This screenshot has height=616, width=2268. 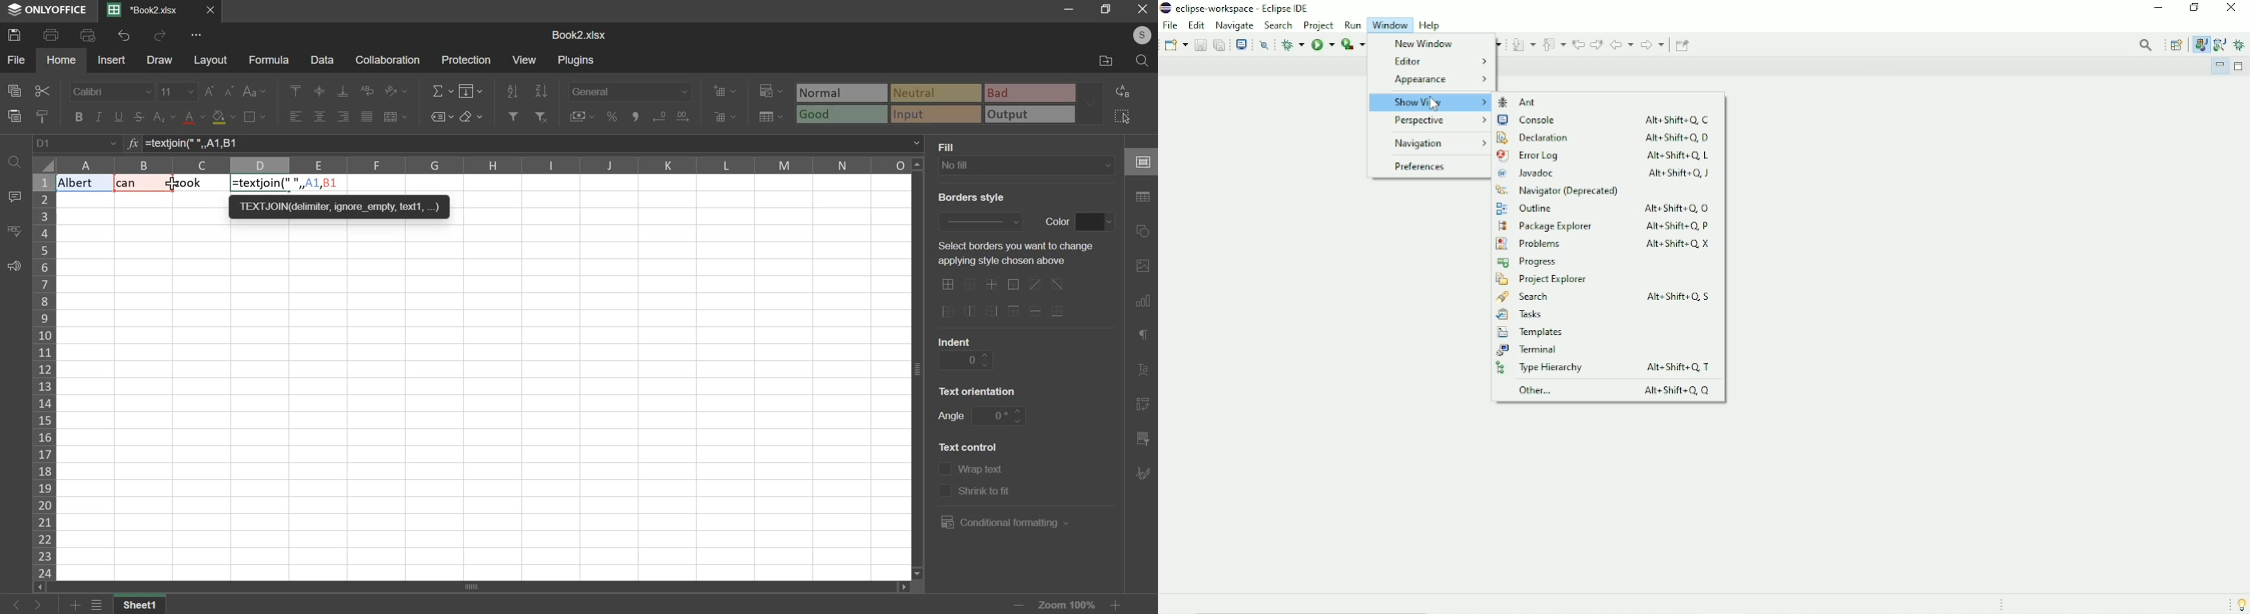 What do you see at coordinates (149, 10) in the screenshot?
I see `Current sheets` at bounding box center [149, 10].